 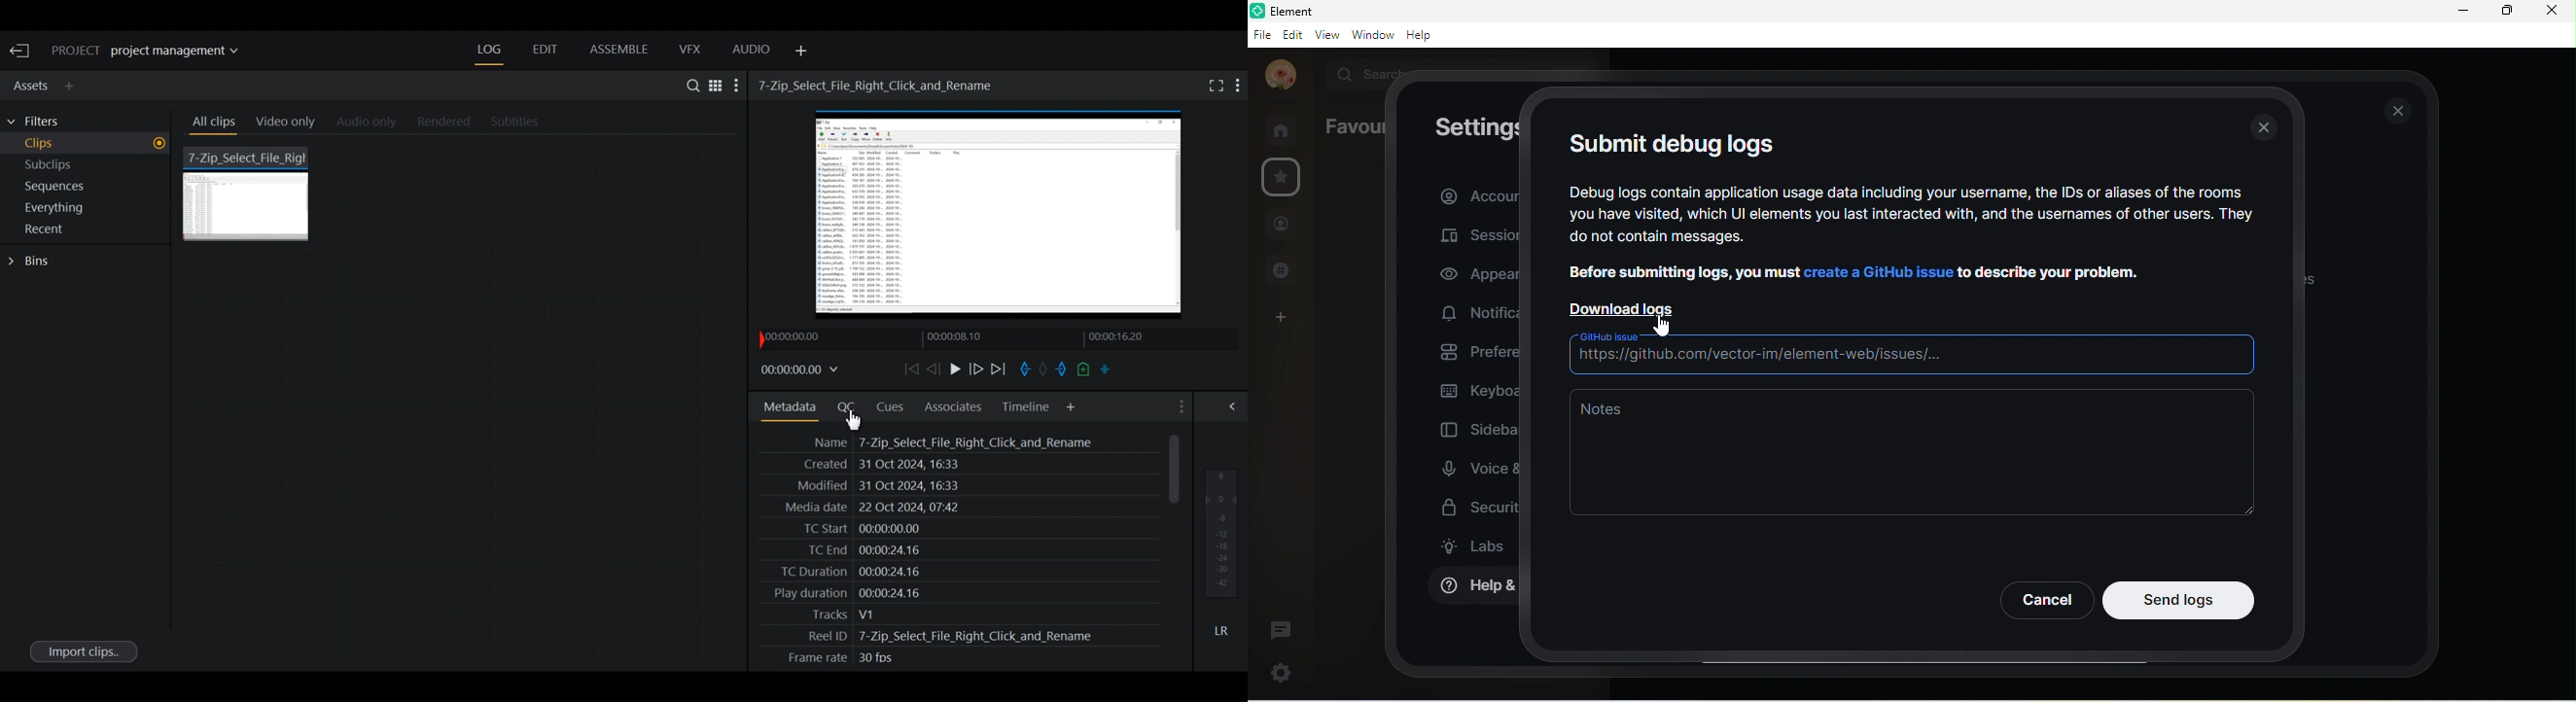 What do you see at coordinates (1696, 239) in the screenshot?
I see `do not contain messages.` at bounding box center [1696, 239].